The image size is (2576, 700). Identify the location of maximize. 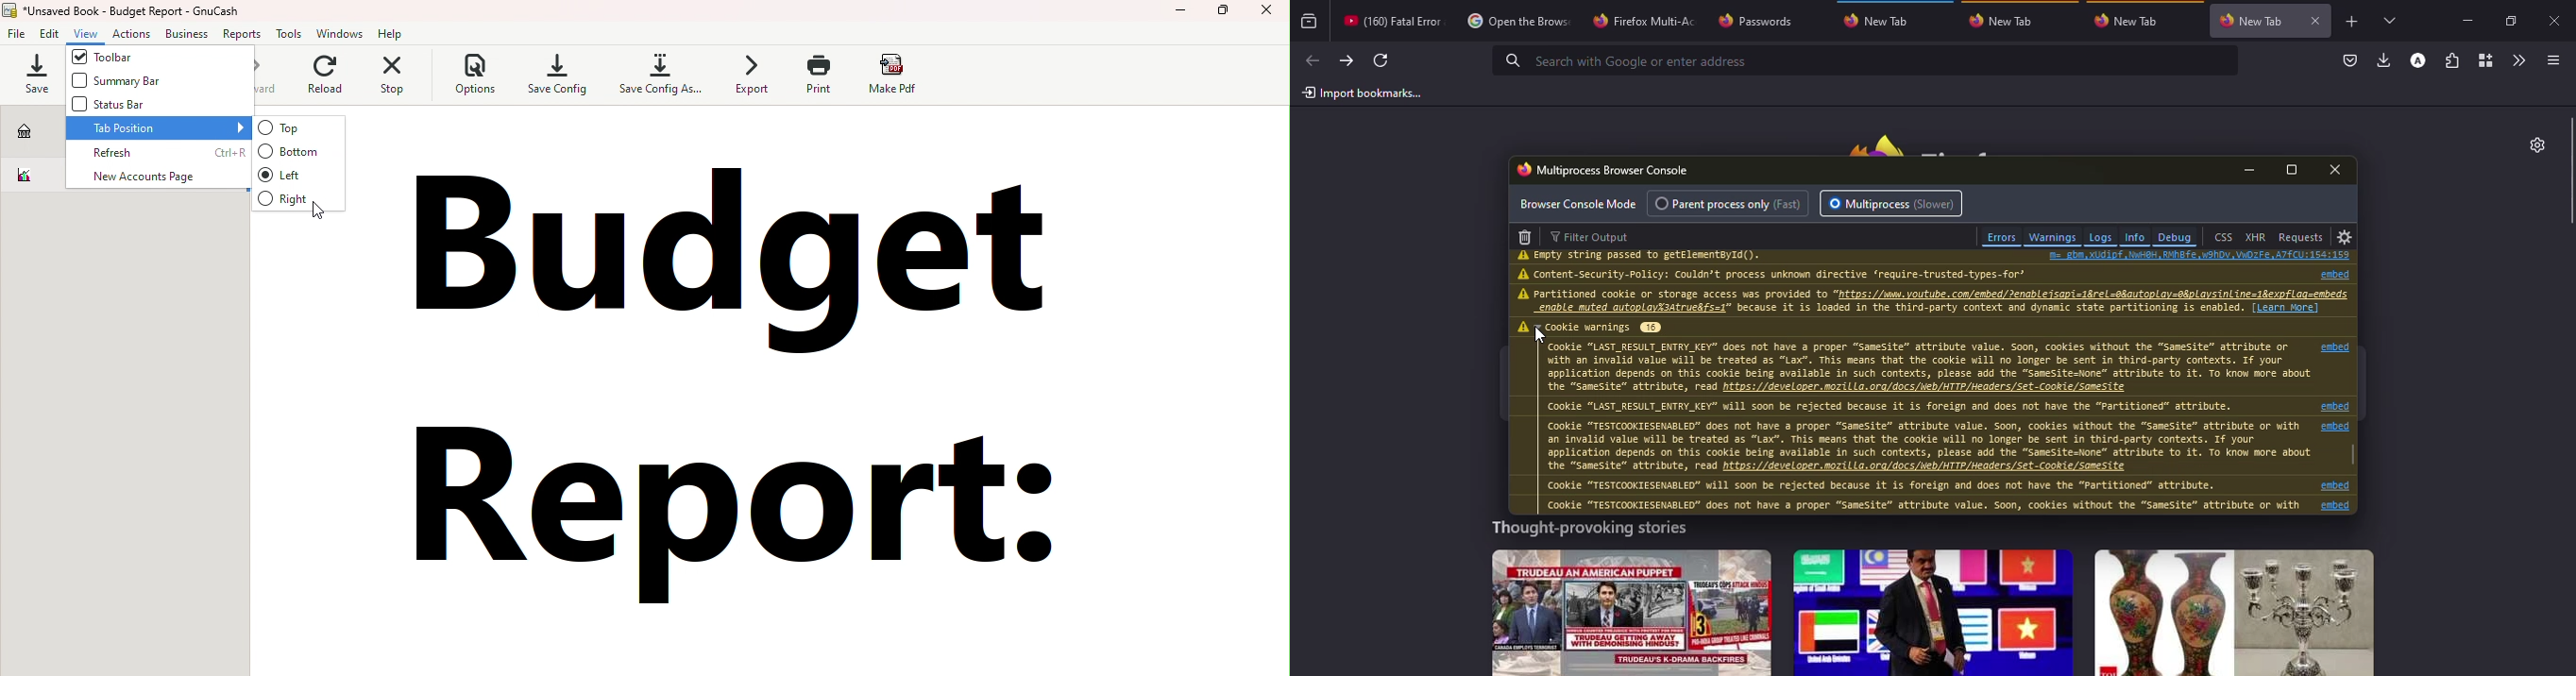
(2293, 170).